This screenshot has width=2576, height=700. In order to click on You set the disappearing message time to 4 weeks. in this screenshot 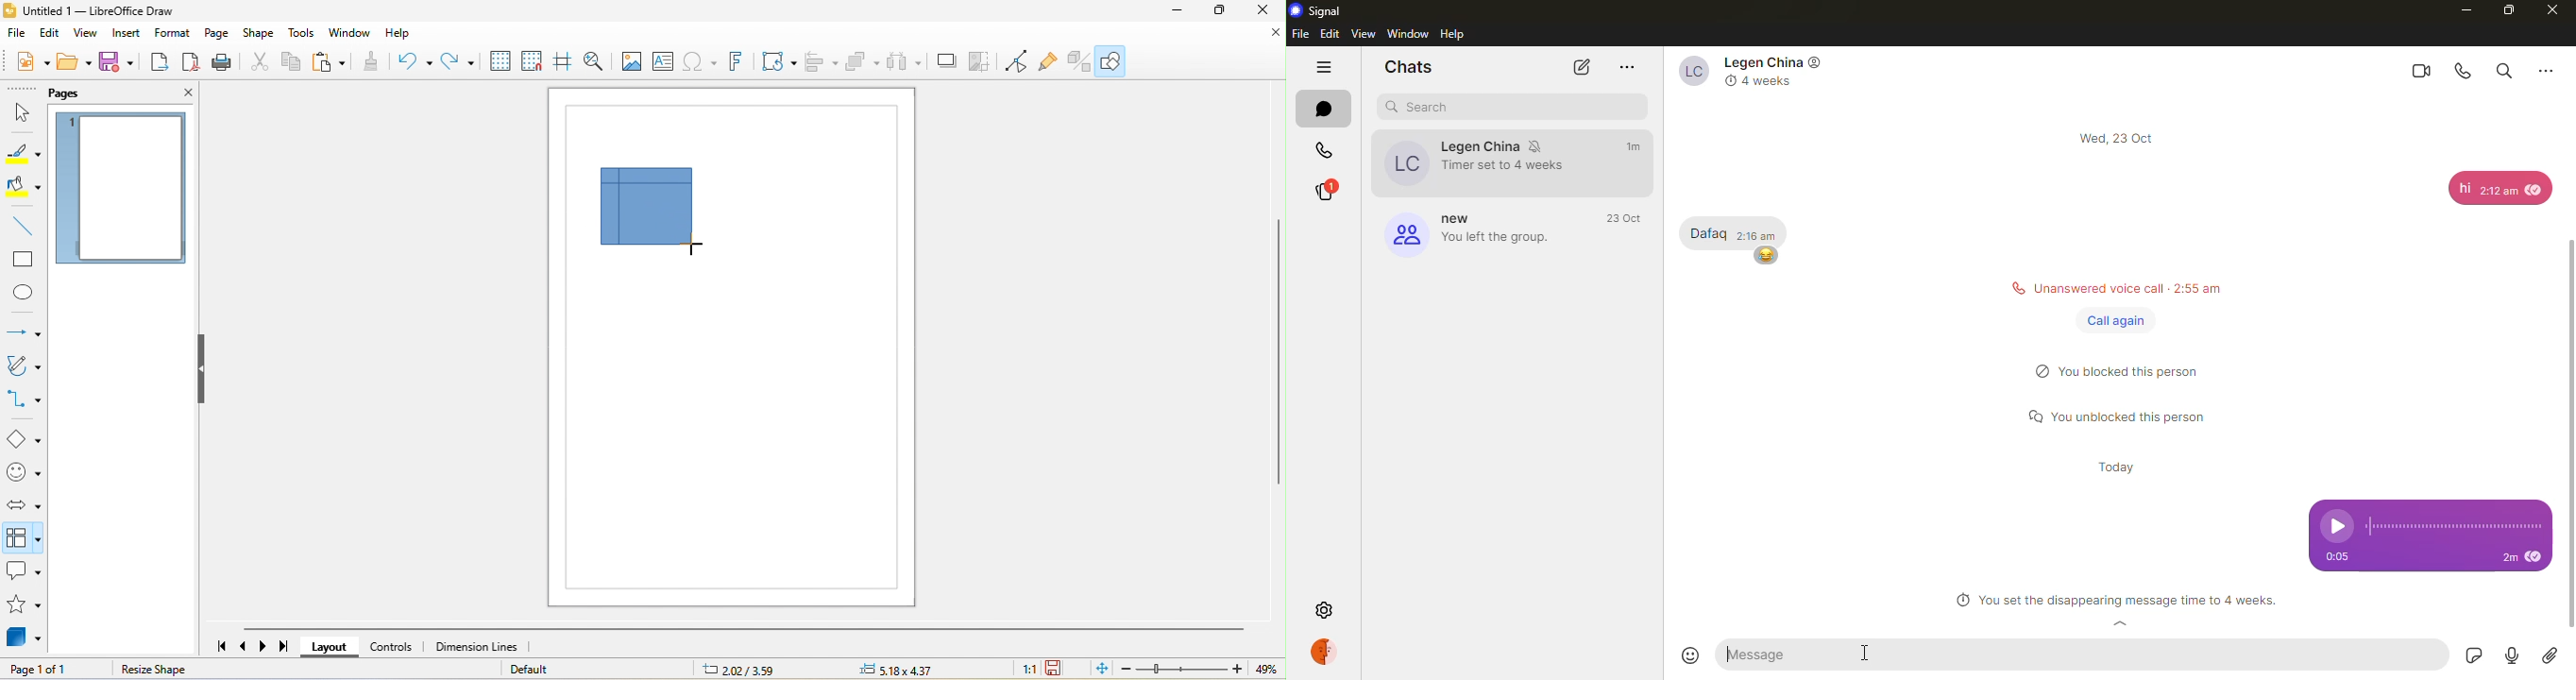, I will do `click(2115, 602)`.